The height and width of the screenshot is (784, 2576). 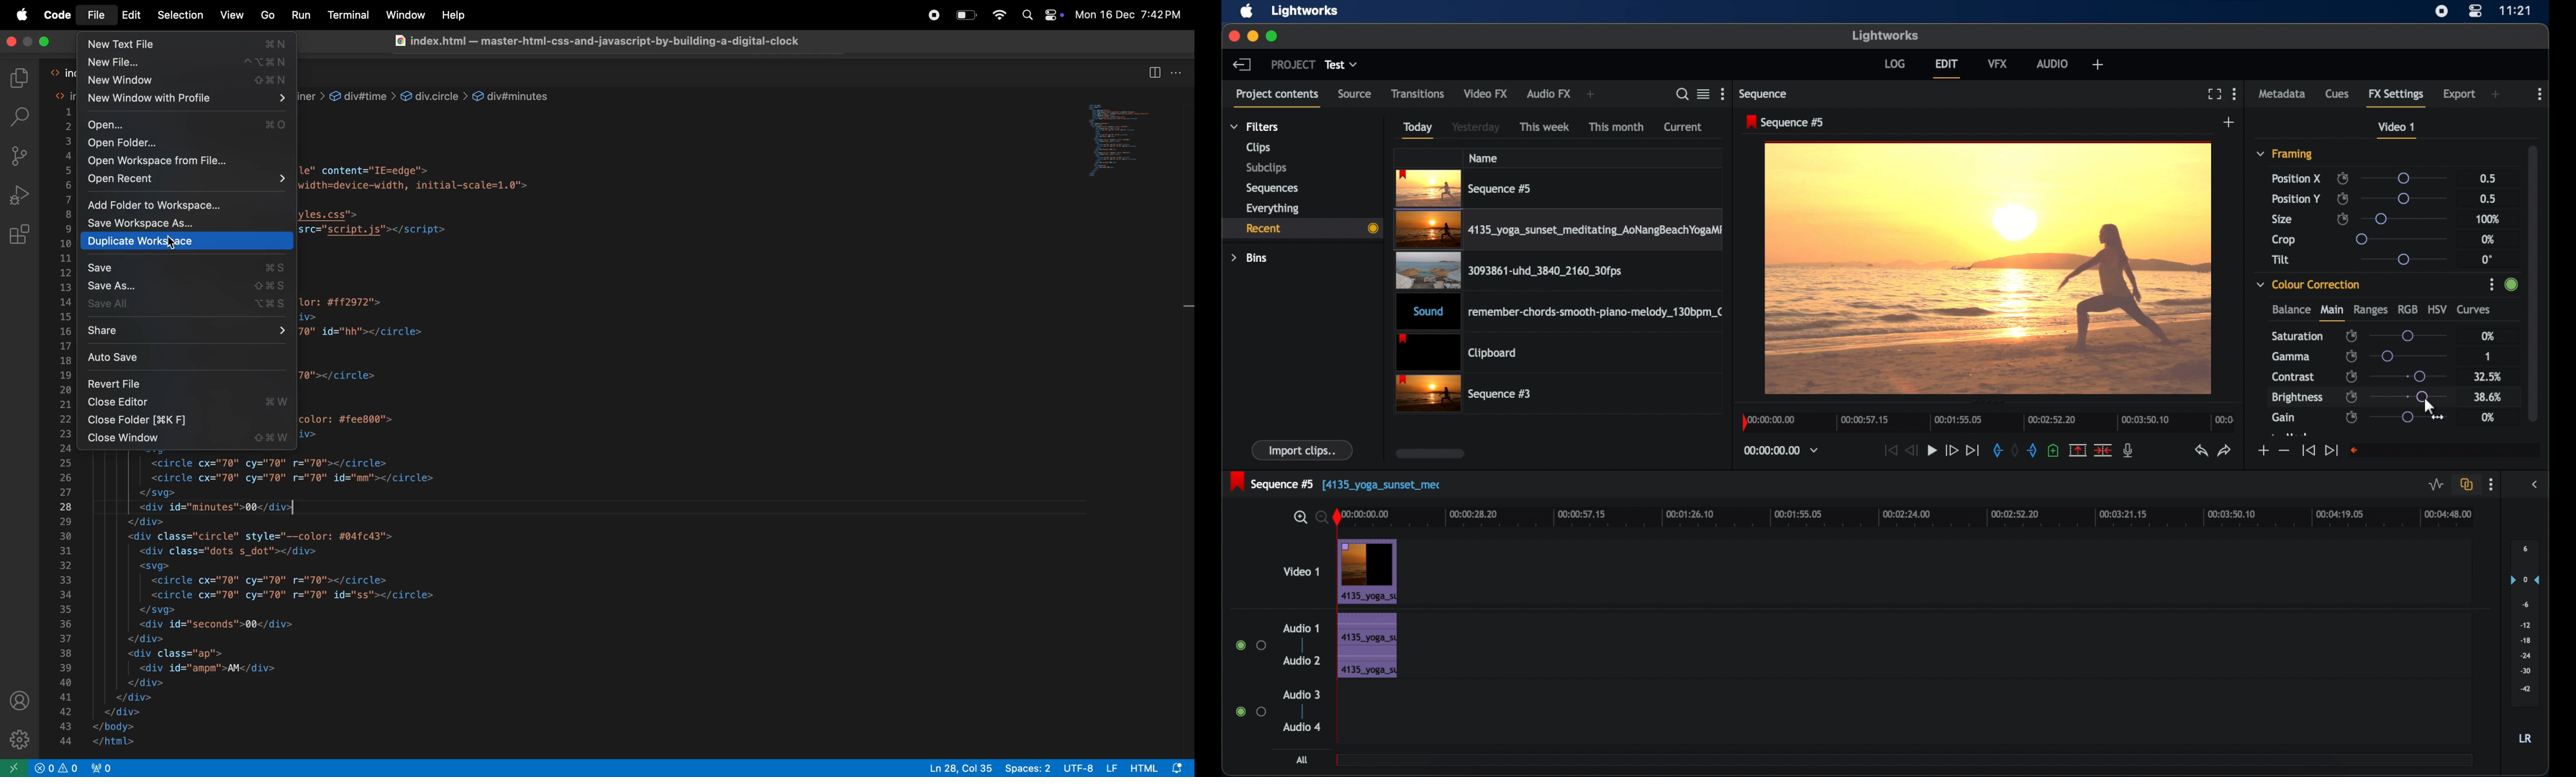 What do you see at coordinates (2053, 63) in the screenshot?
I see `audio` at bounding box center [2053, 63].